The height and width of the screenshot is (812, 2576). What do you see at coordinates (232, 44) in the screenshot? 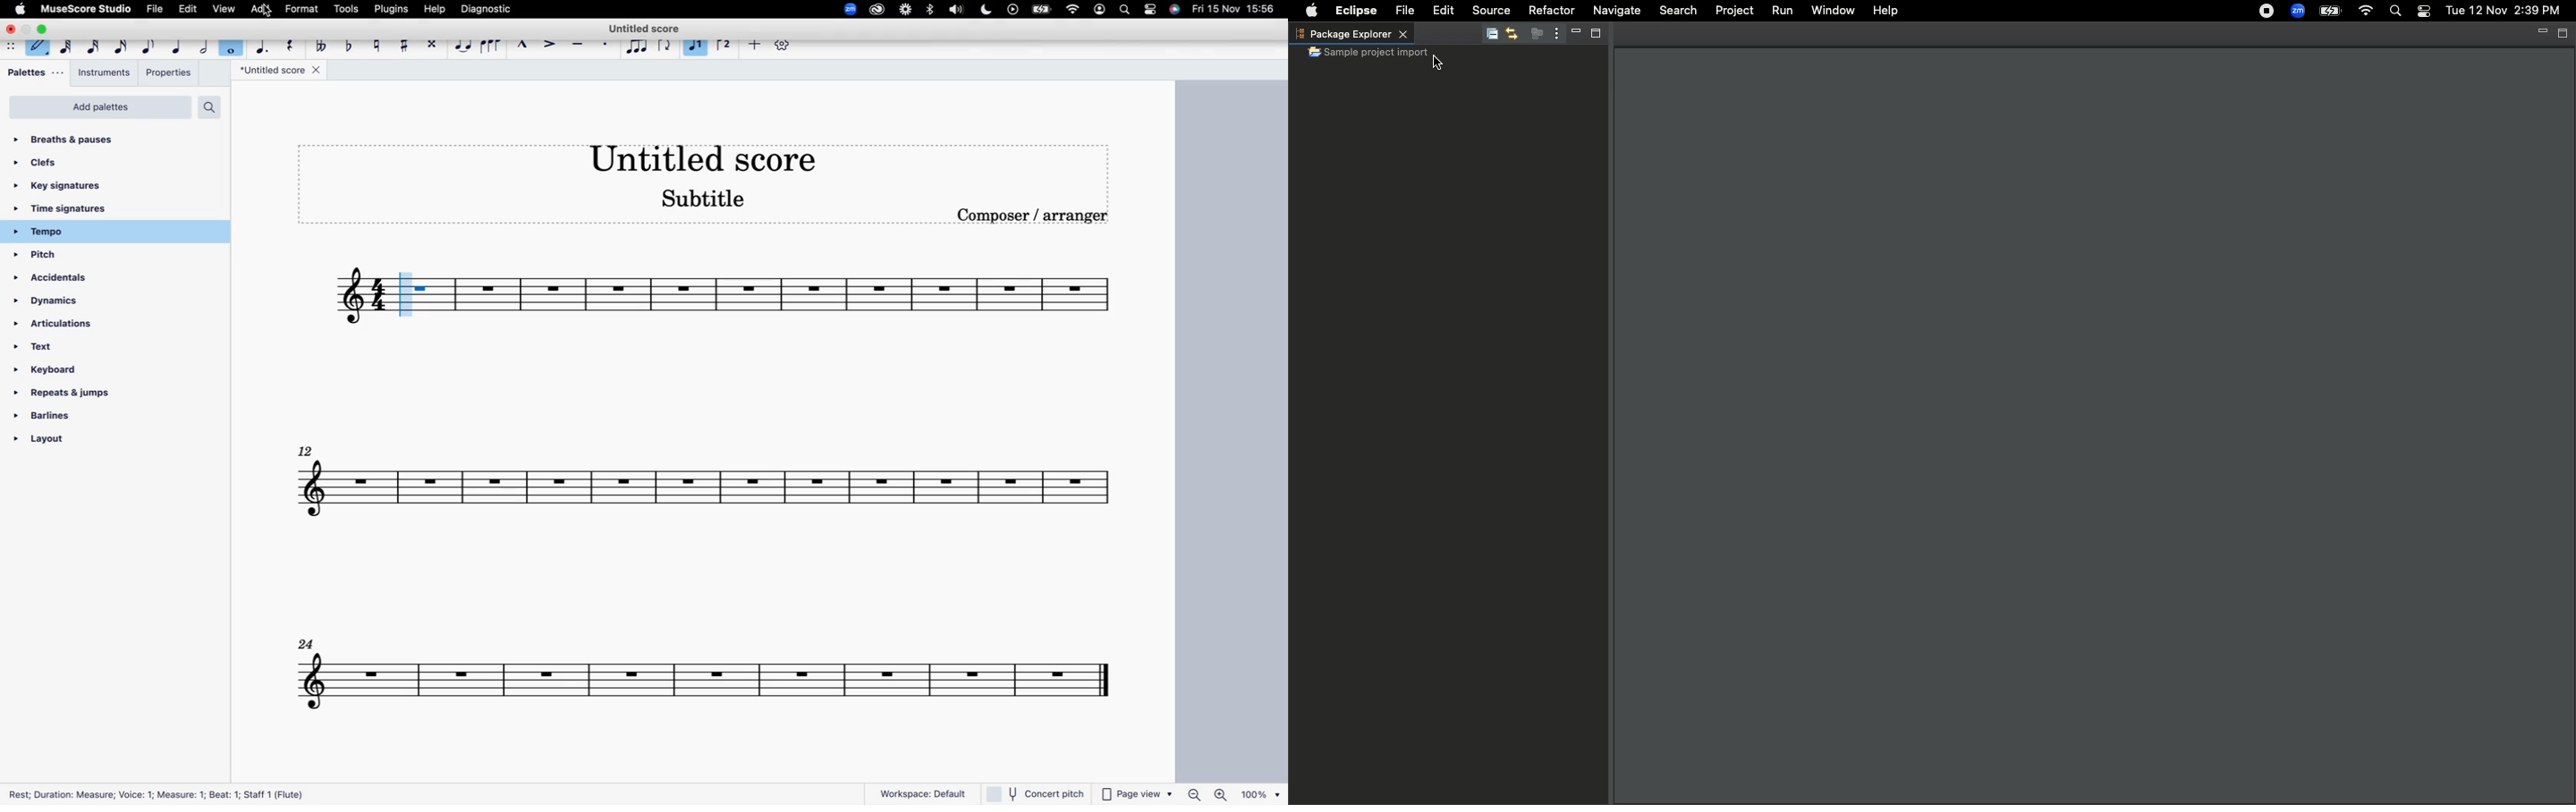
I see `full note` at bounding box center [232, 44].